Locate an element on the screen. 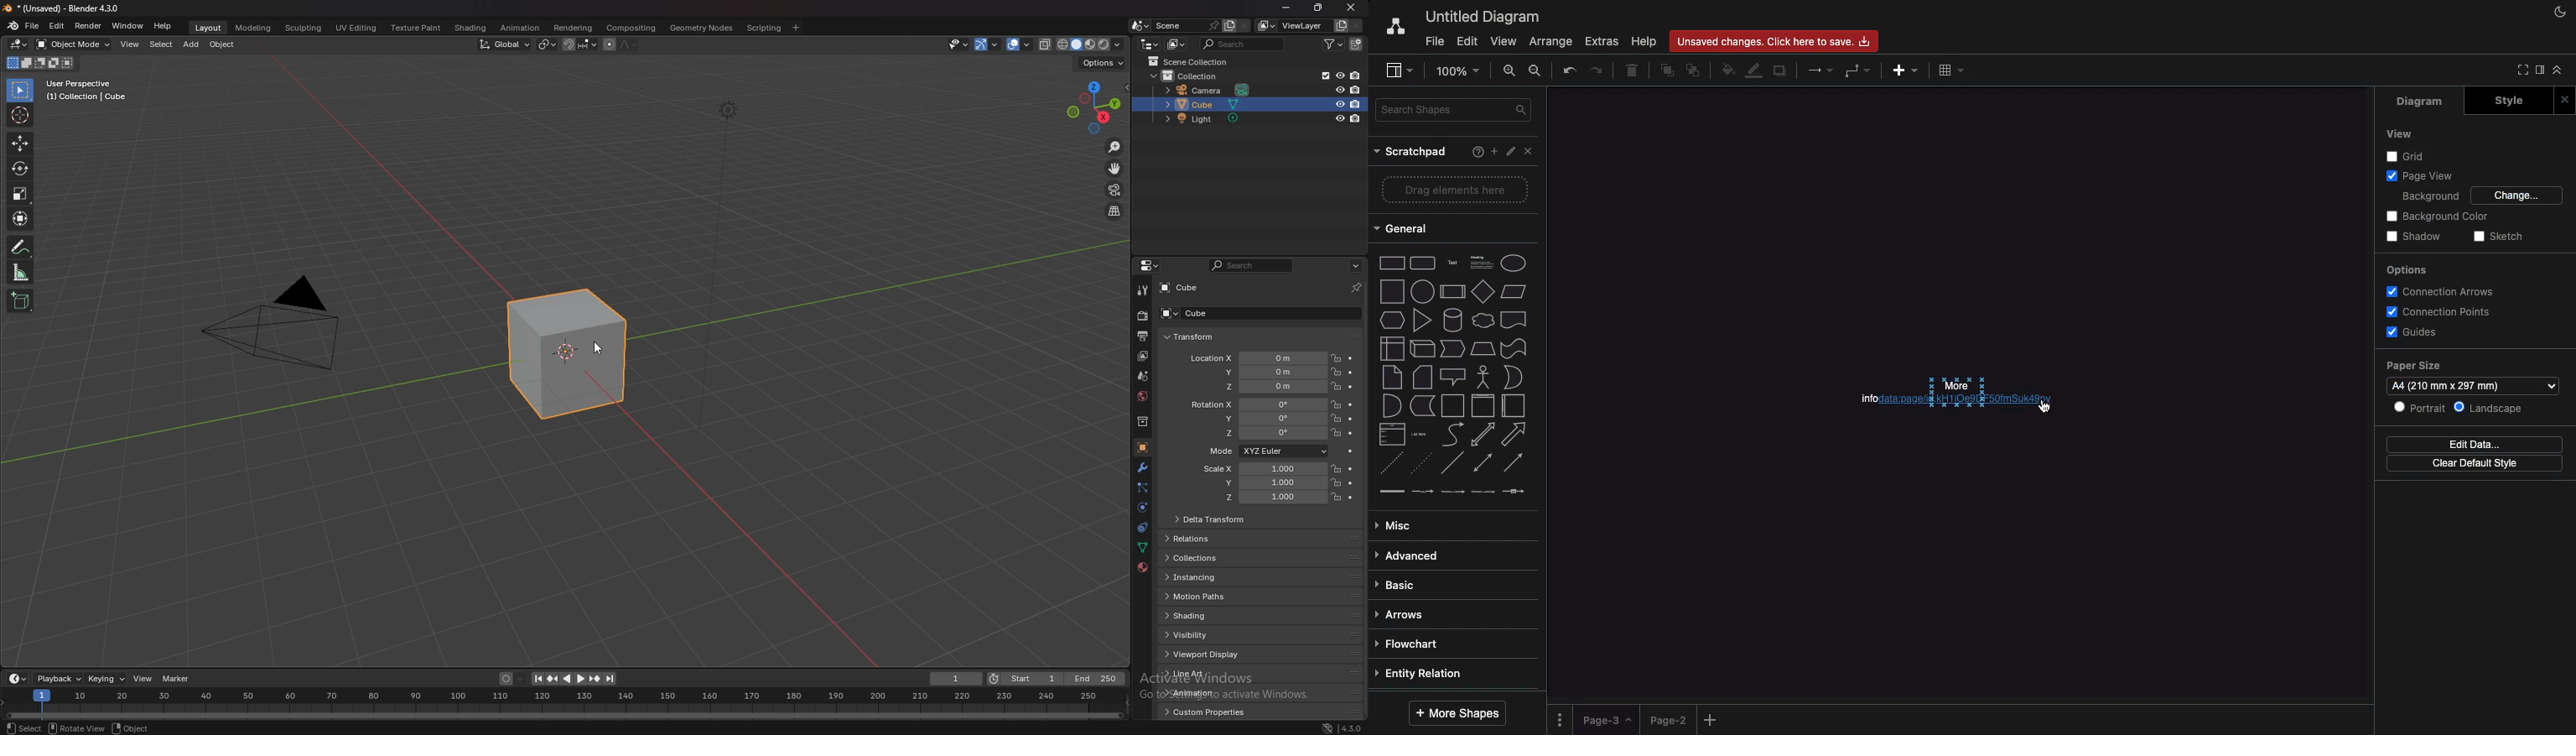 The height and width of the screenshot is (756, 2576). text is located at coordinates (1453, 263).